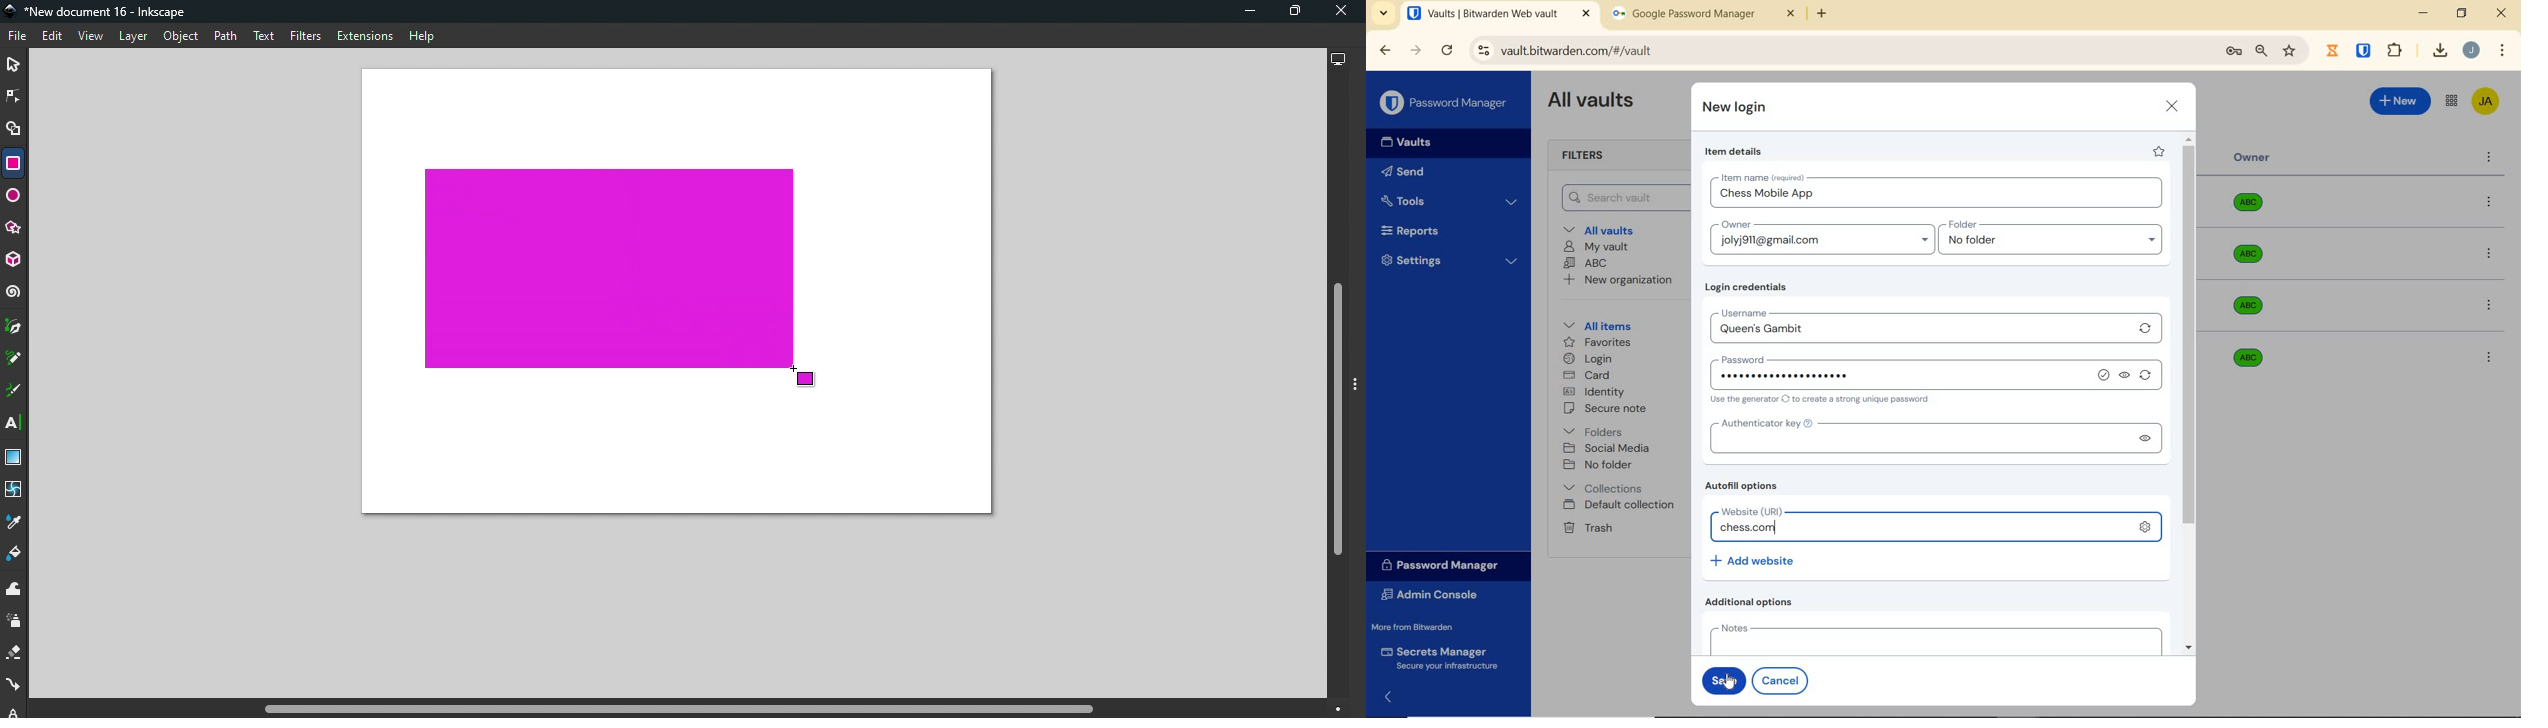 The width and height of the screenshot is (2548, 728). What do you see at coordinates (1918, 439) in the screenshot?
I see `Authenticator key` at bounding box center [1918, 439].